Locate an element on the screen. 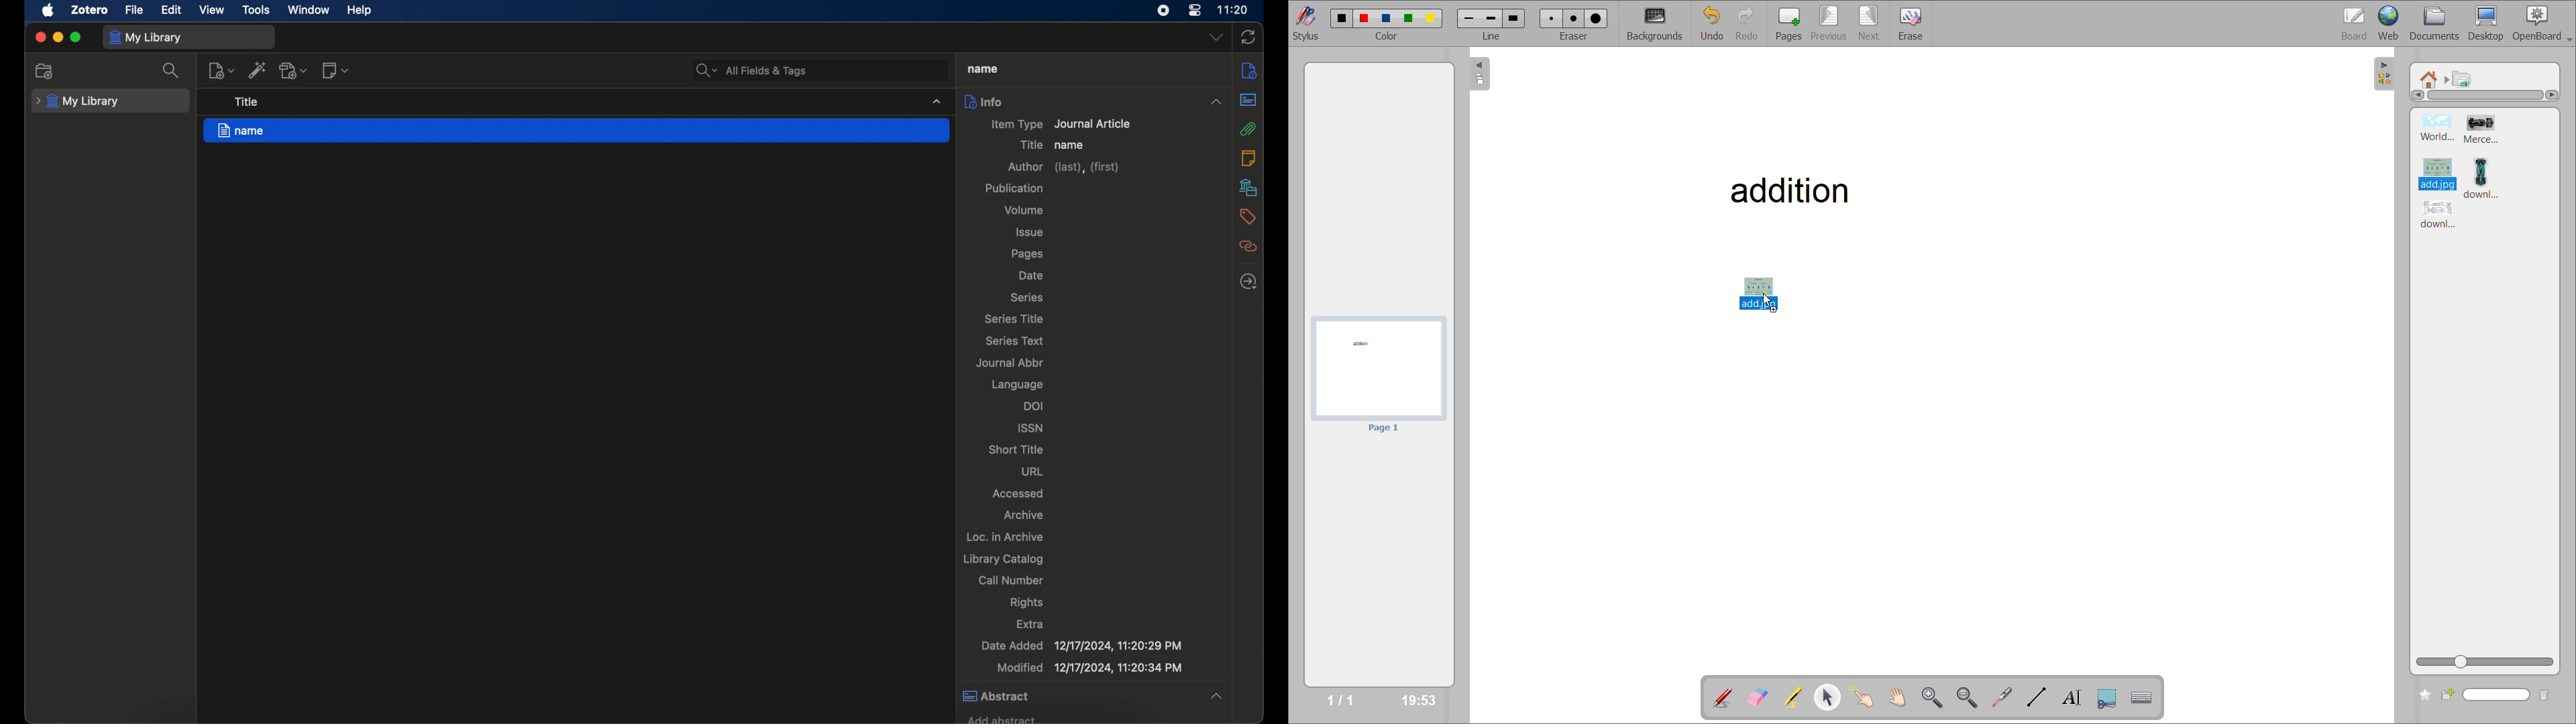  author is located at coordinates (1065, 169).